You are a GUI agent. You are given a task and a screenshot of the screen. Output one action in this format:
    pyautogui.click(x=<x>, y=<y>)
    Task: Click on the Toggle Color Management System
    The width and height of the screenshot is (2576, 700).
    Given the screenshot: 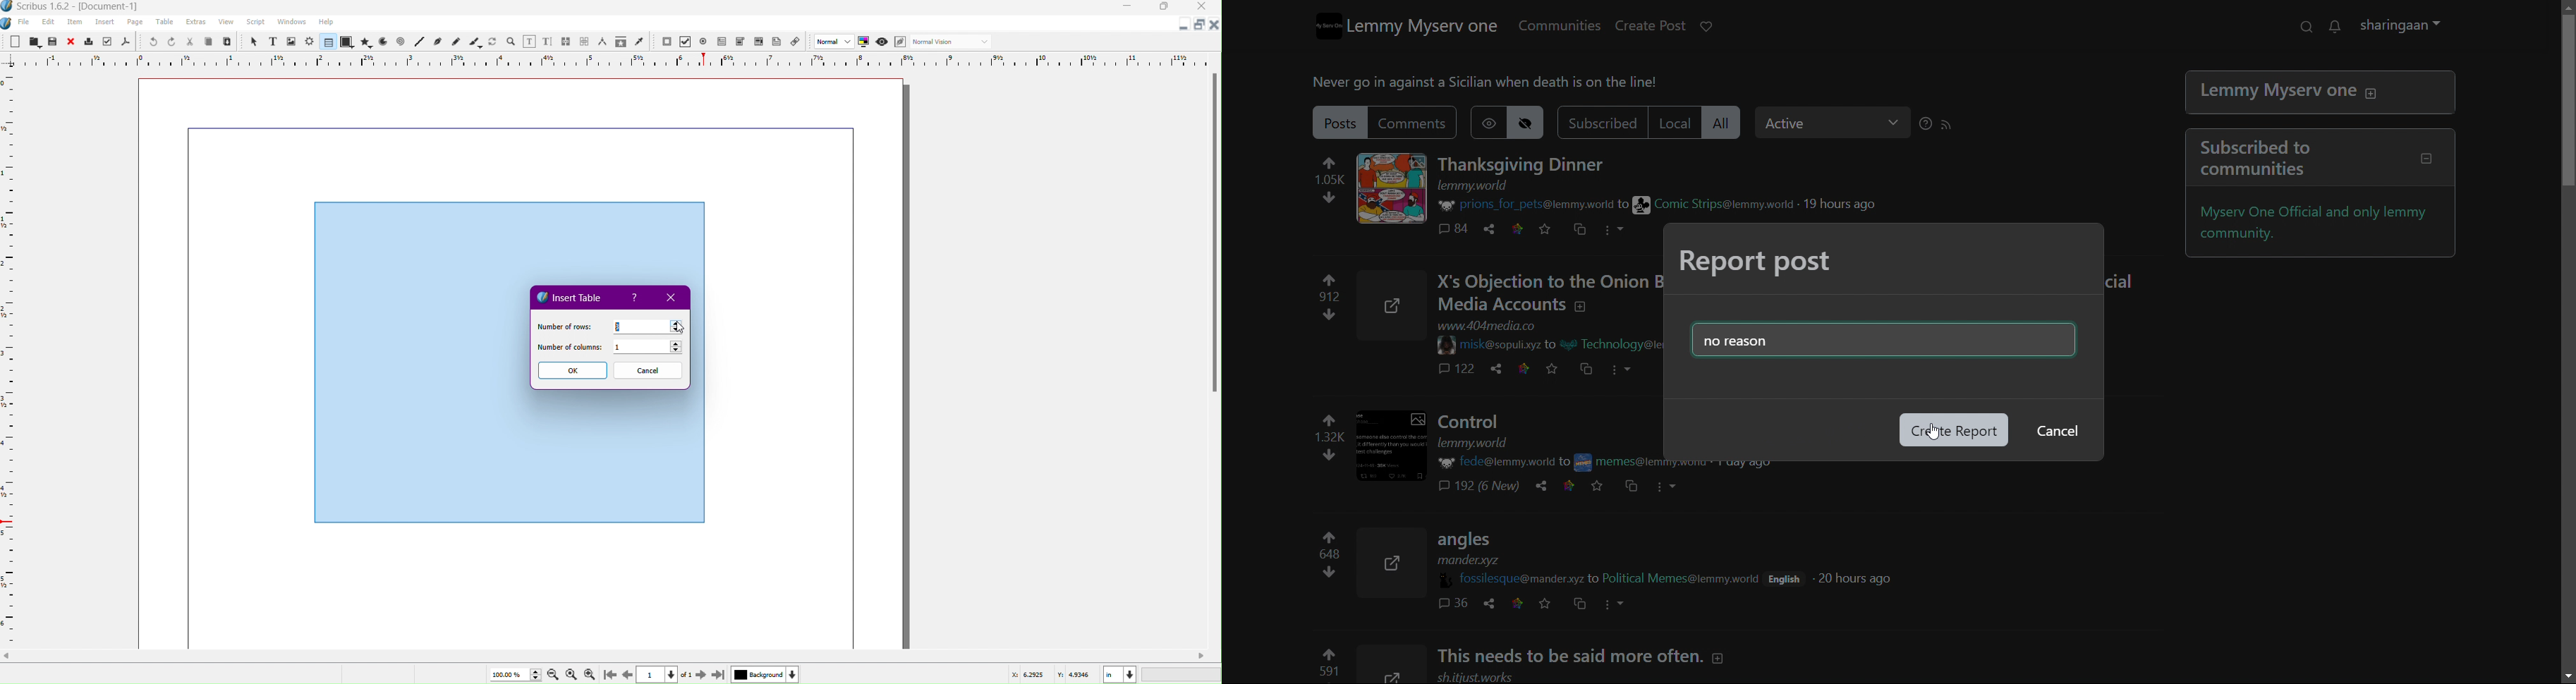 What is the action you would take?
    pyautogui.click(x=866, y=43)
    